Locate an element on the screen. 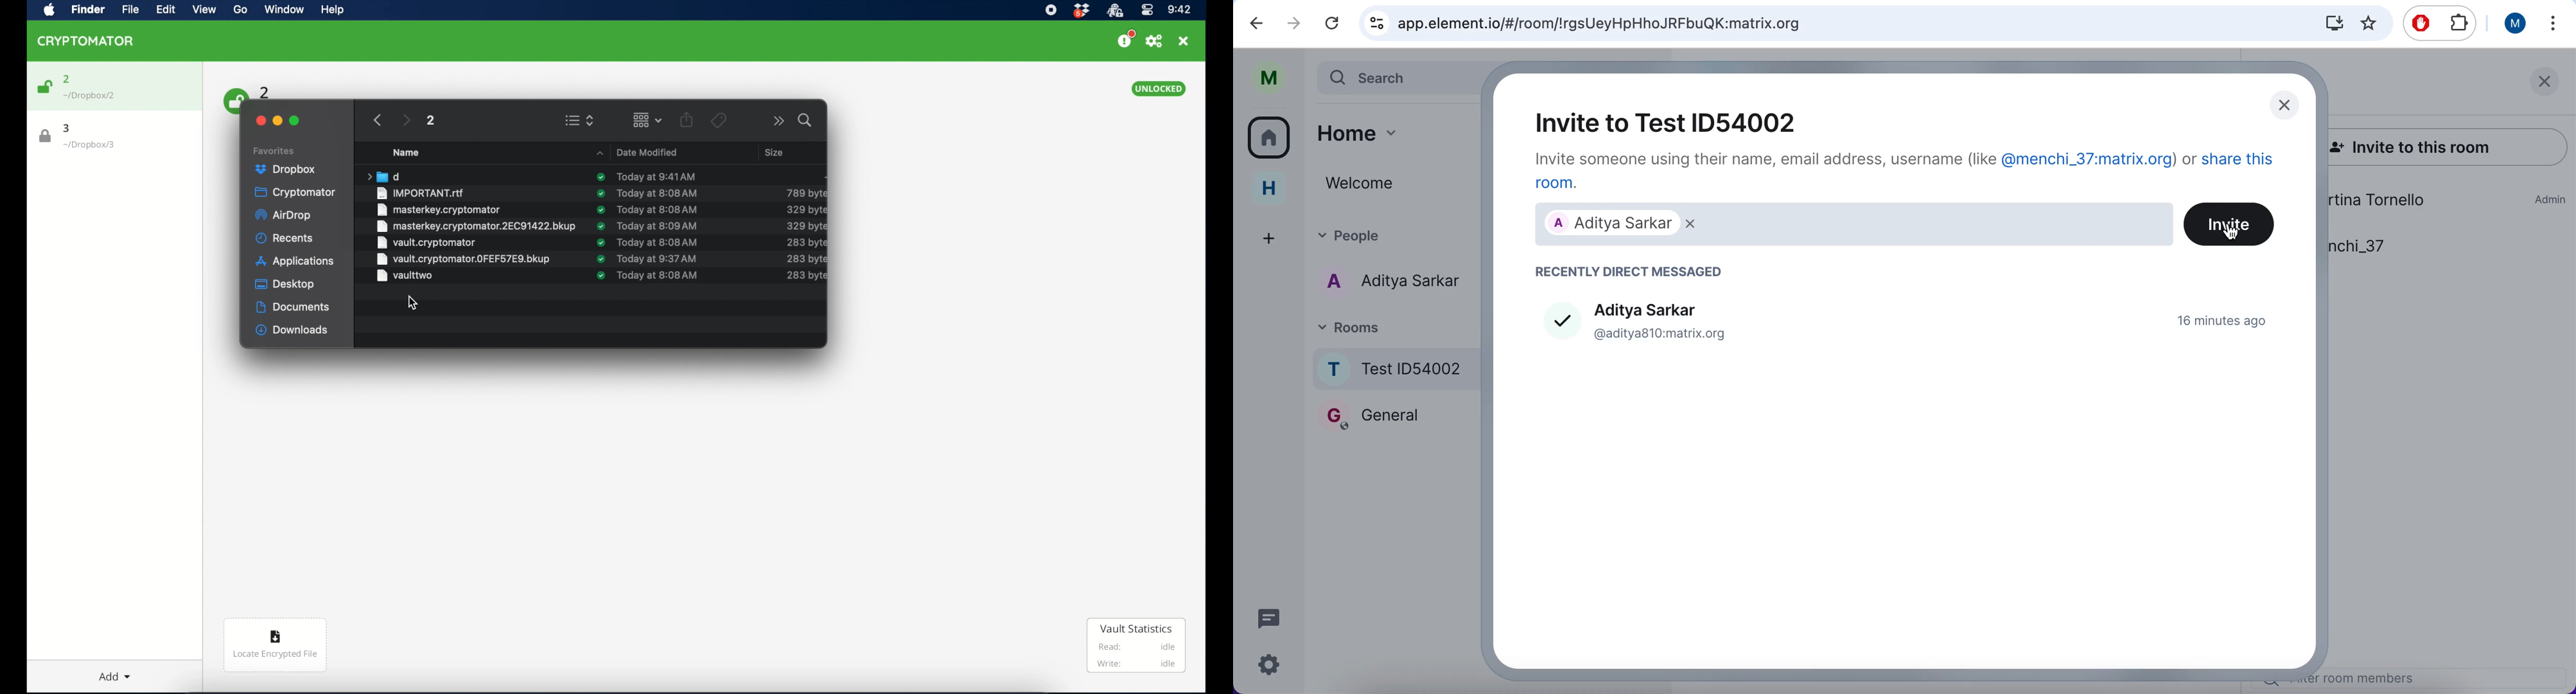 The width and height of the screenshot is (2576, 700). size is located at coordinates (805, 258).